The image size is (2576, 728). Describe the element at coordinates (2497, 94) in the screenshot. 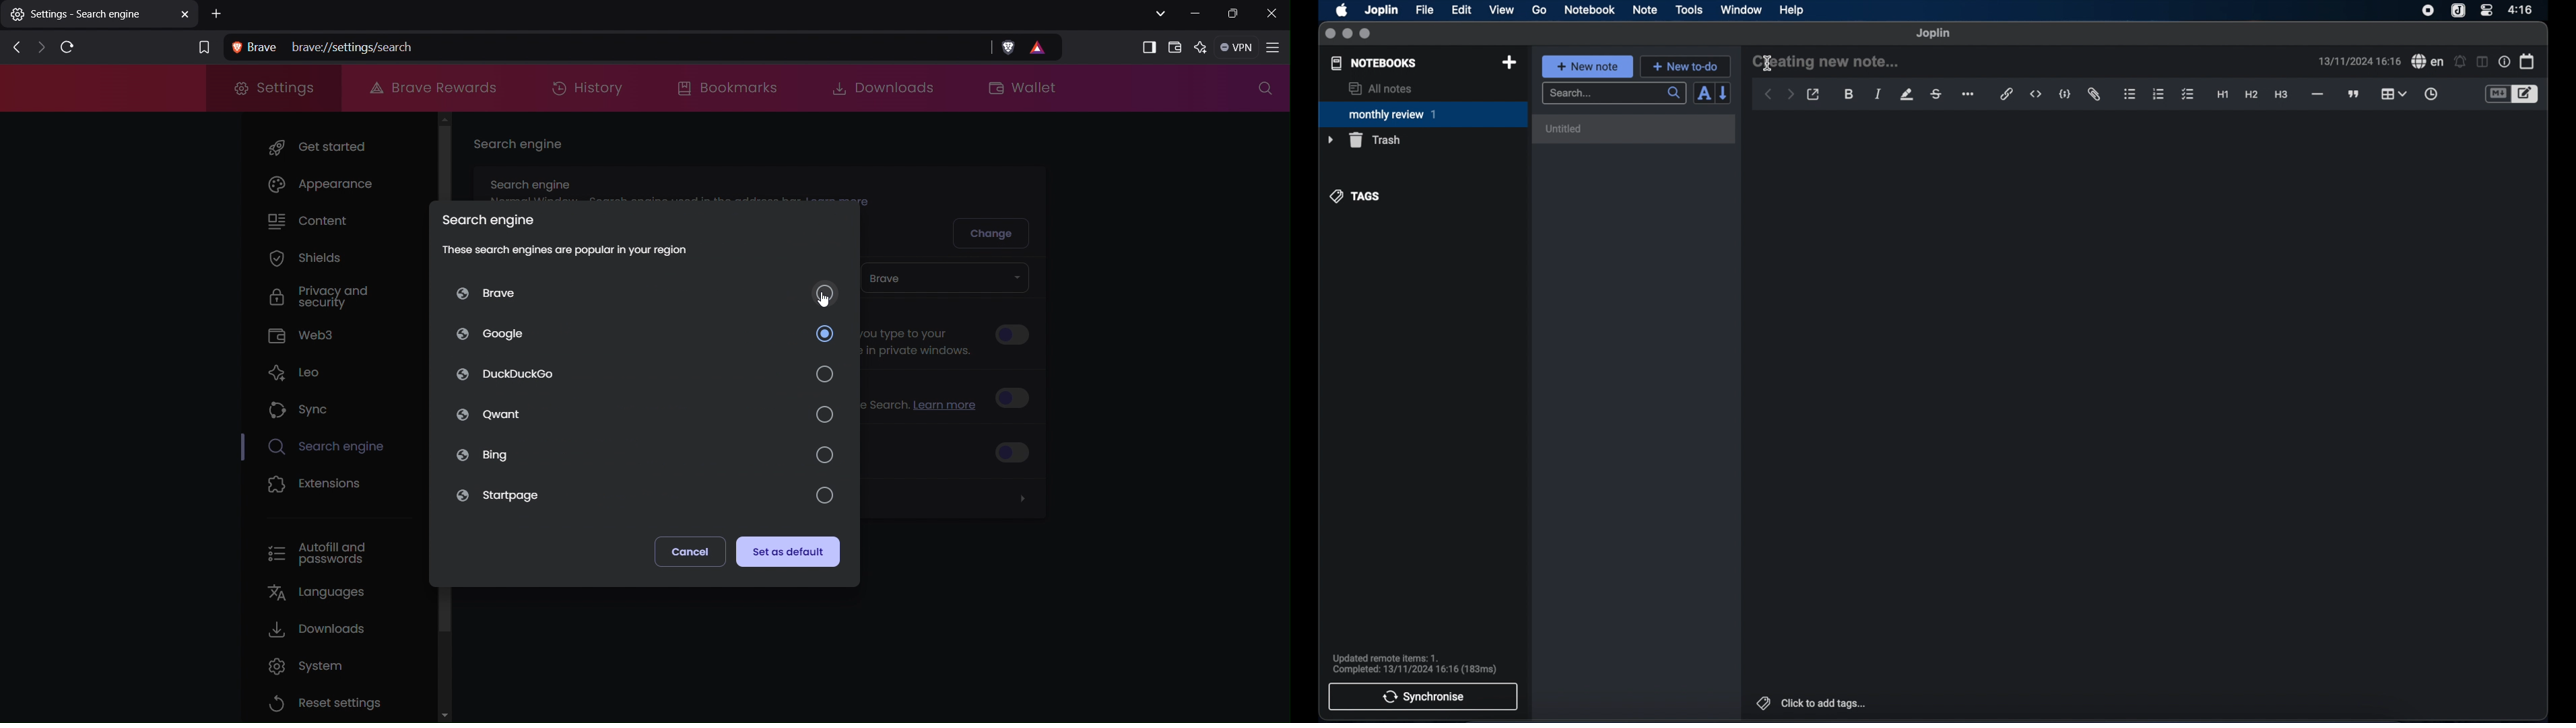

I see `toggle editor` at that location.